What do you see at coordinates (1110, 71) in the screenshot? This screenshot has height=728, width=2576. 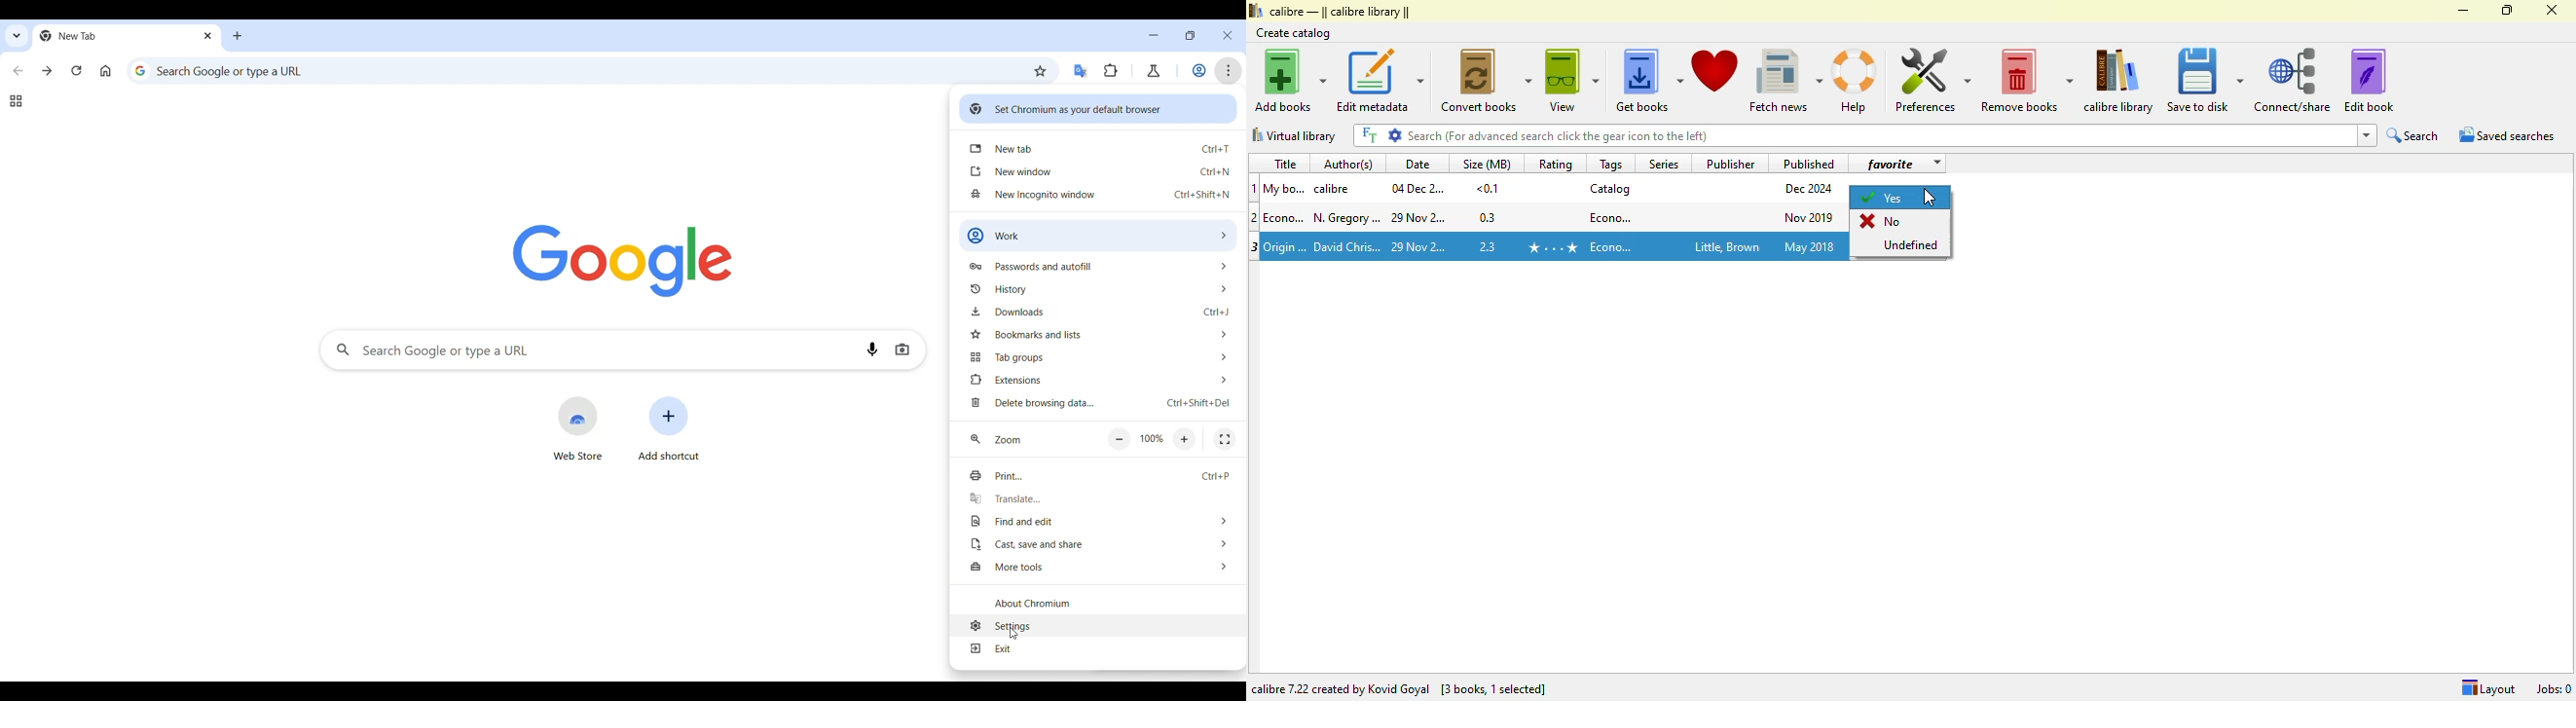 I see `Extensions` at bounding box center [1110, 71].